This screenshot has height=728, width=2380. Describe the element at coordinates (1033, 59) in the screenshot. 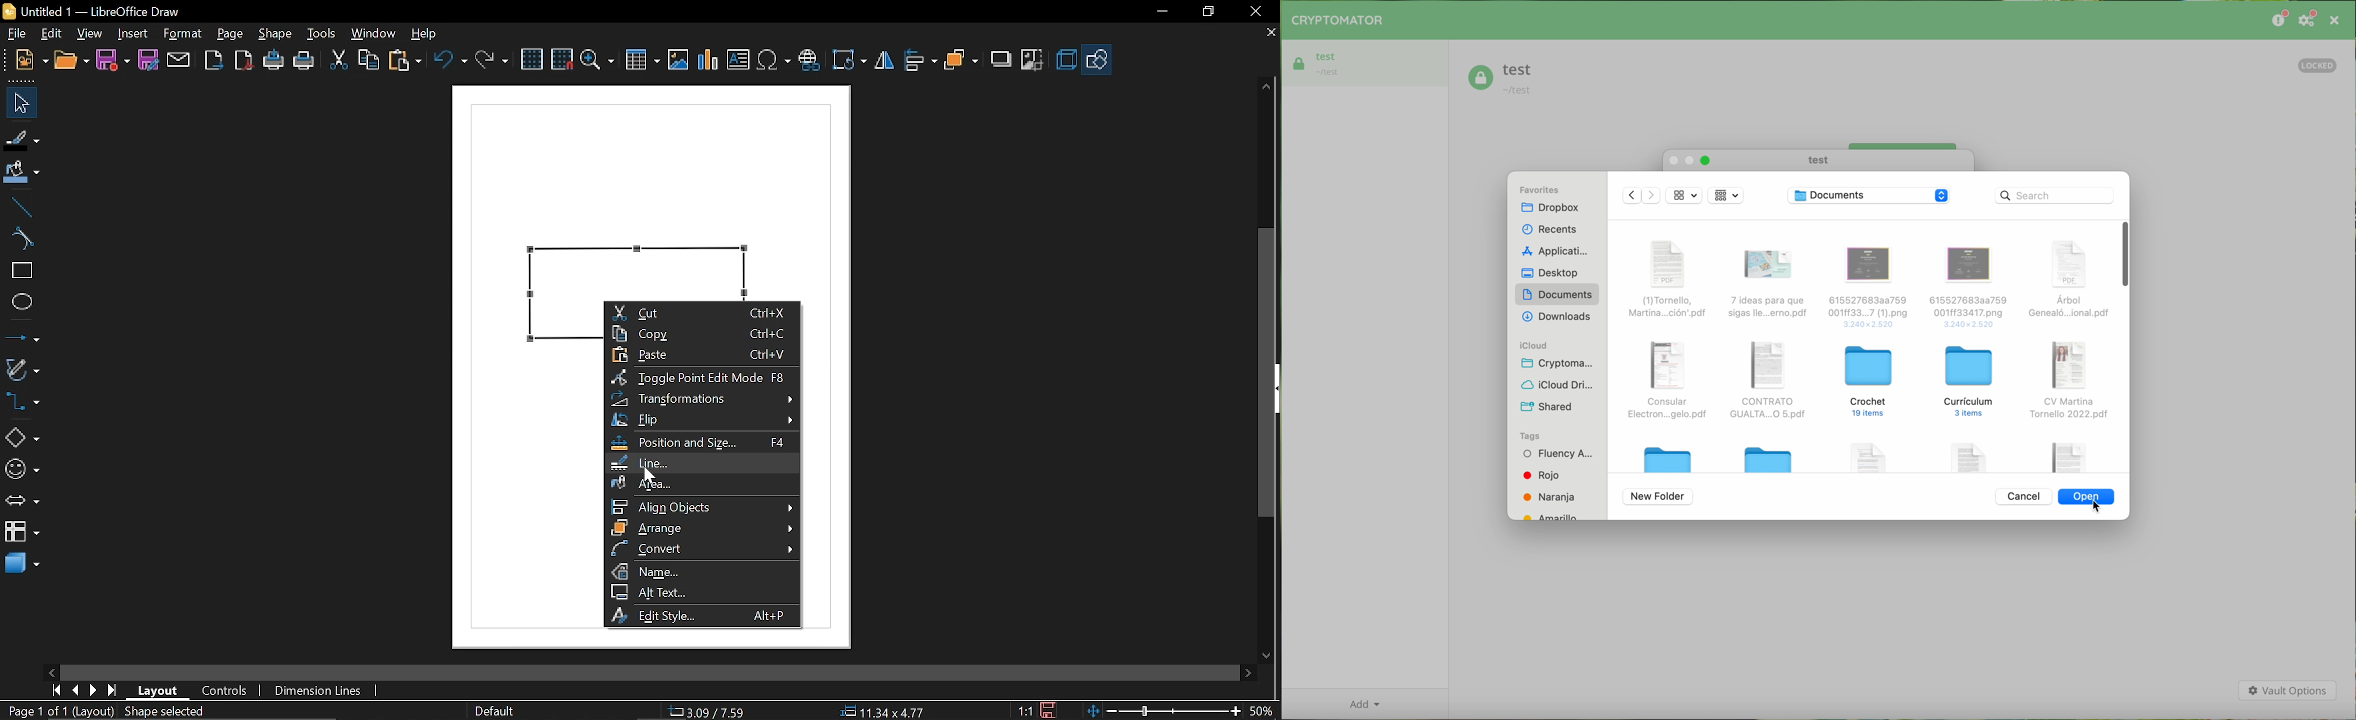

I see `crop` at that location.